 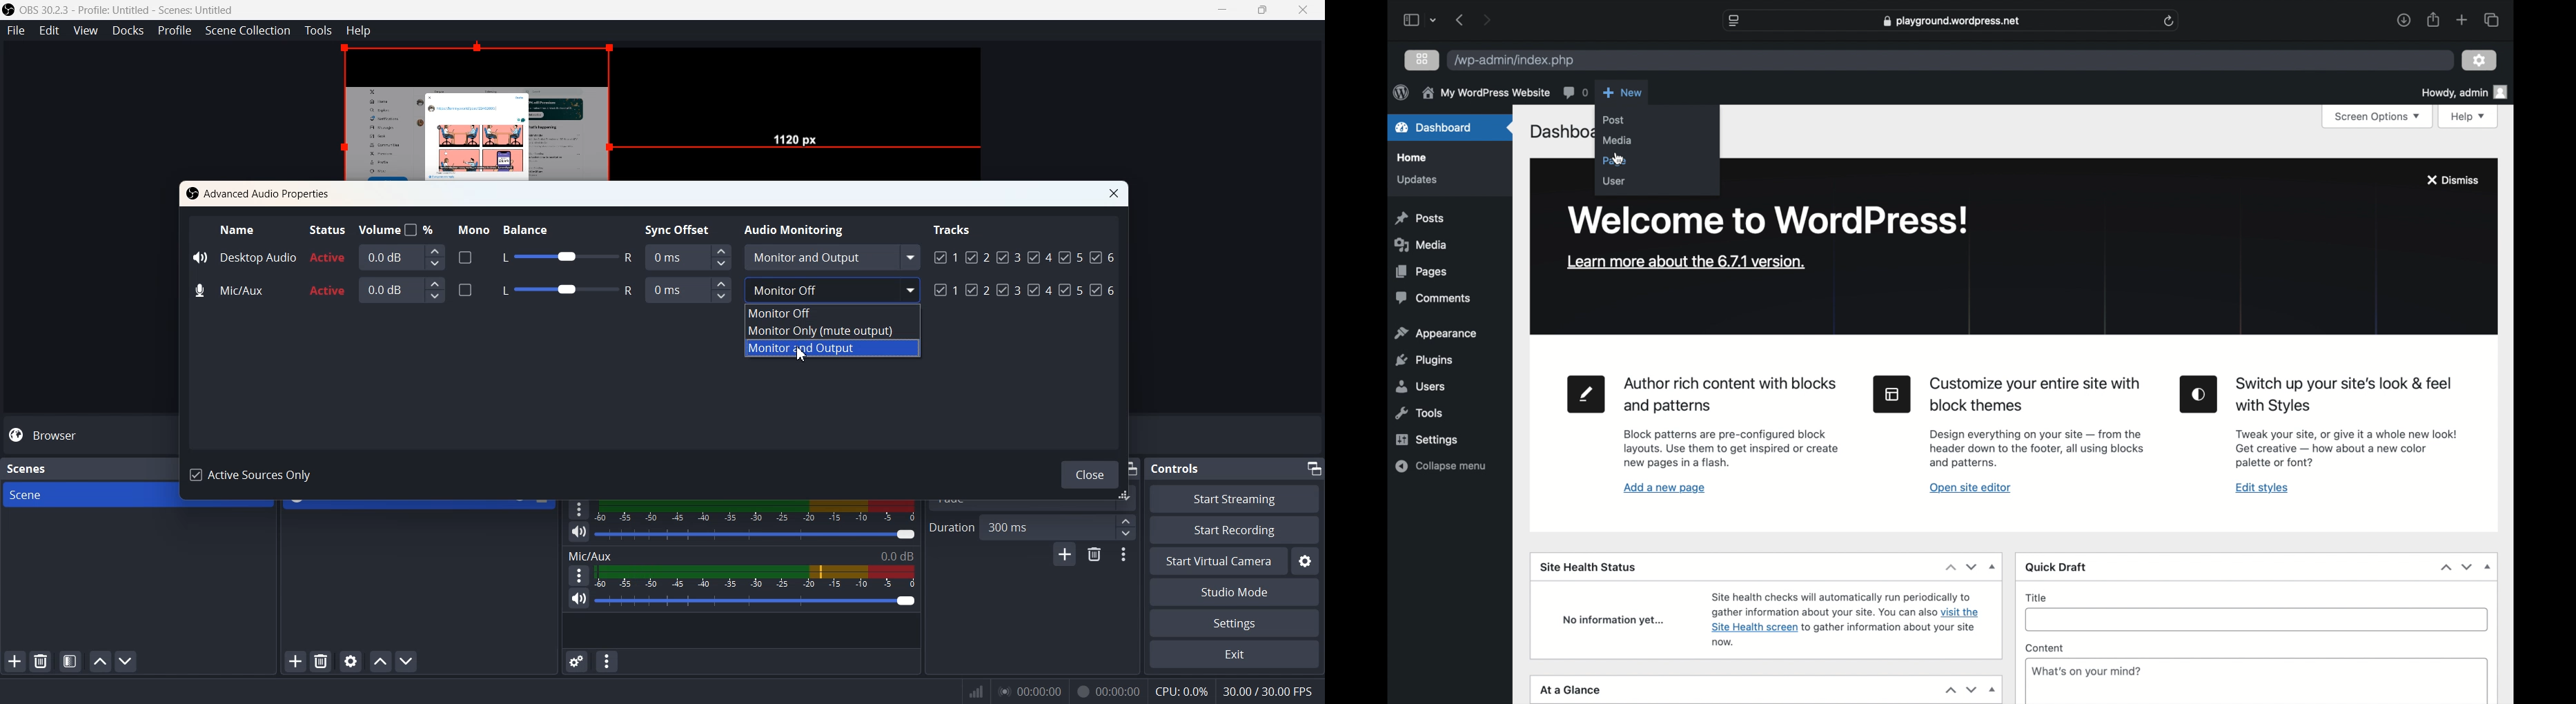 I want to click on Exit, so click(x=1233, y=656).